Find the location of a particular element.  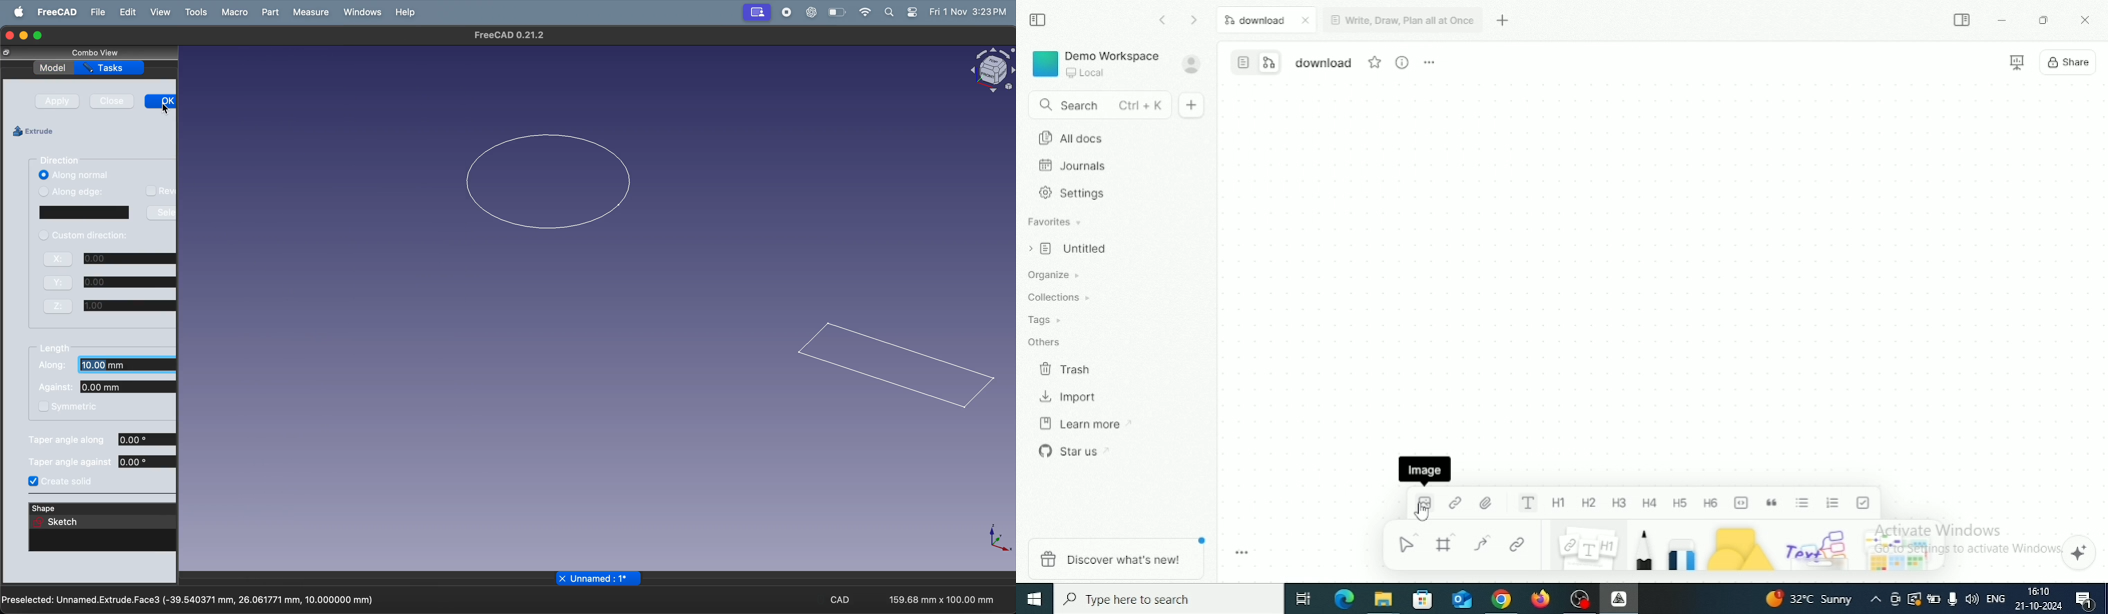

Image is located at coordinates (1425, 469).